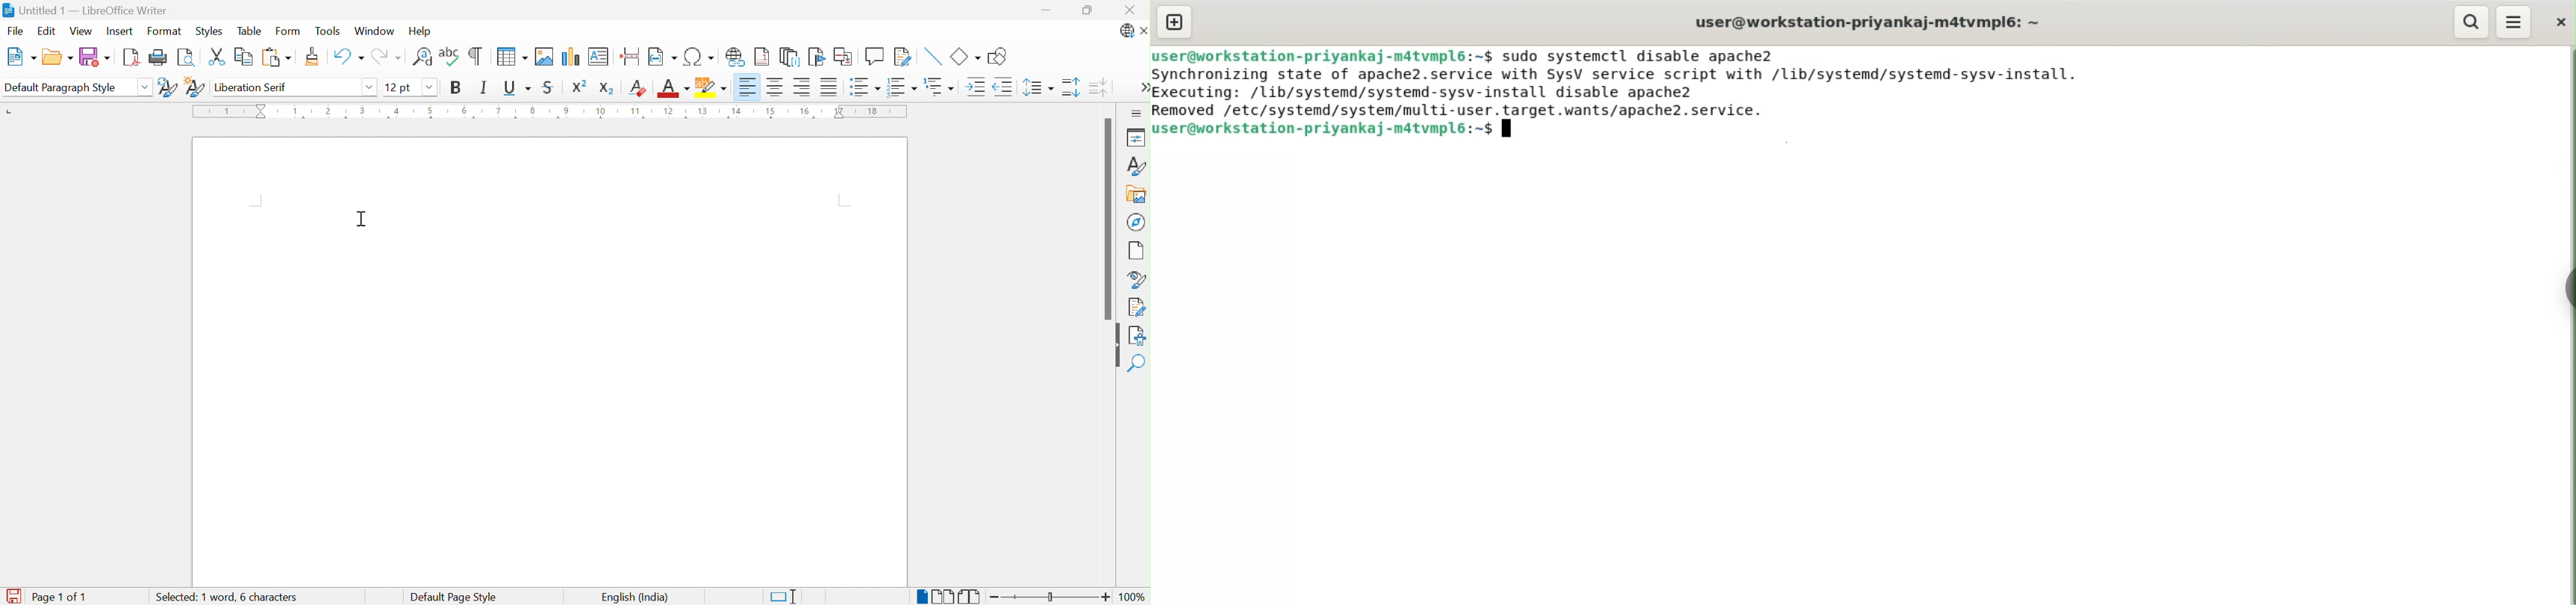 The width and height of the screenshot is (2576, 616). I want to click on Close, so click(1143, 32).